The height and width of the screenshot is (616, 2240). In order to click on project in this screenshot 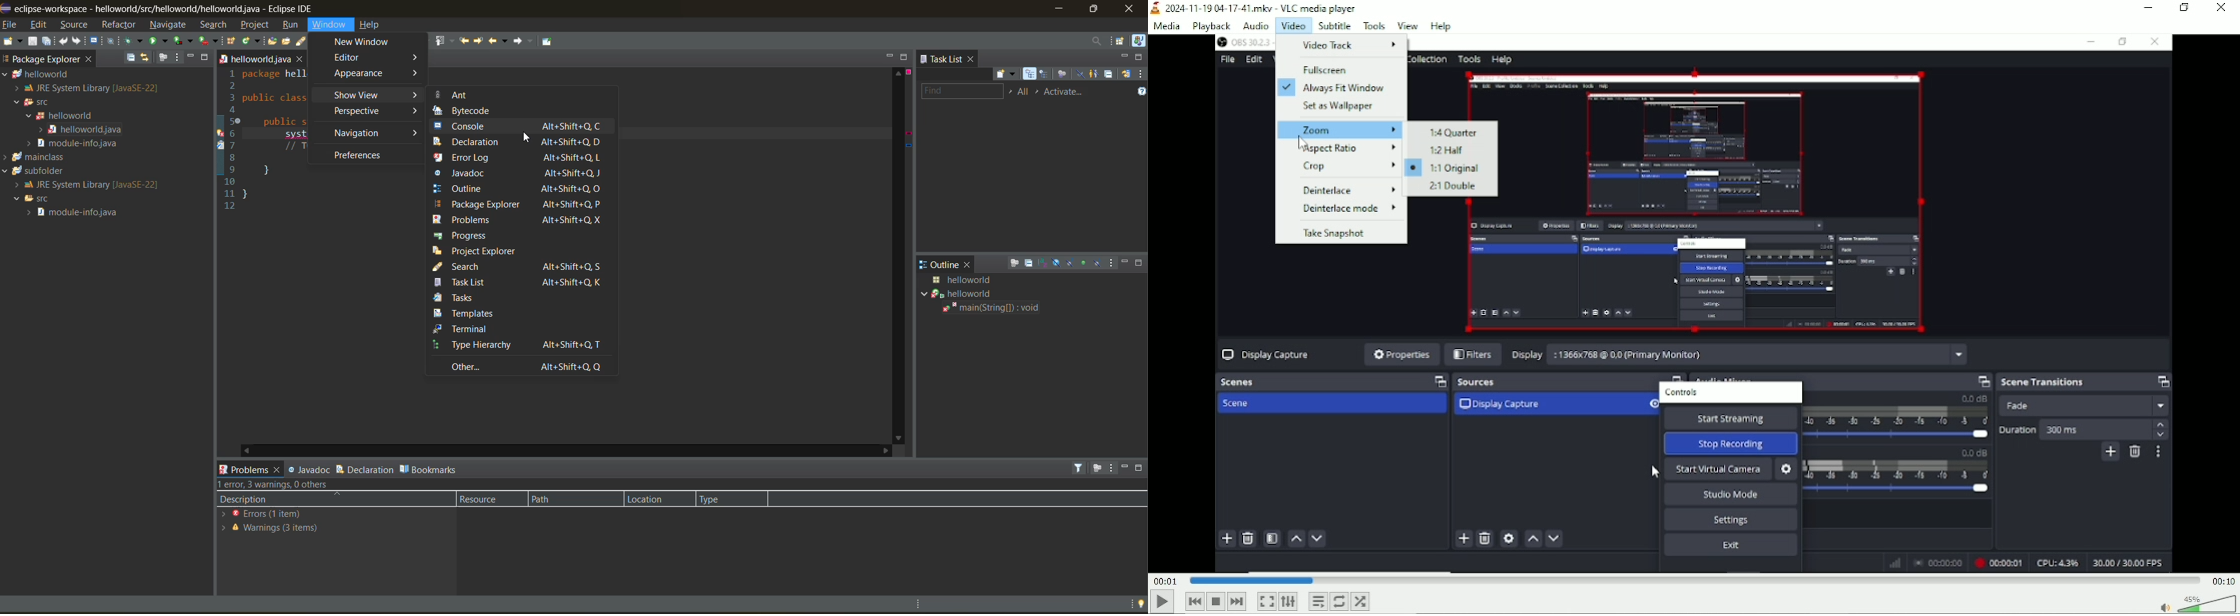, I will do `click(255, 25)`.